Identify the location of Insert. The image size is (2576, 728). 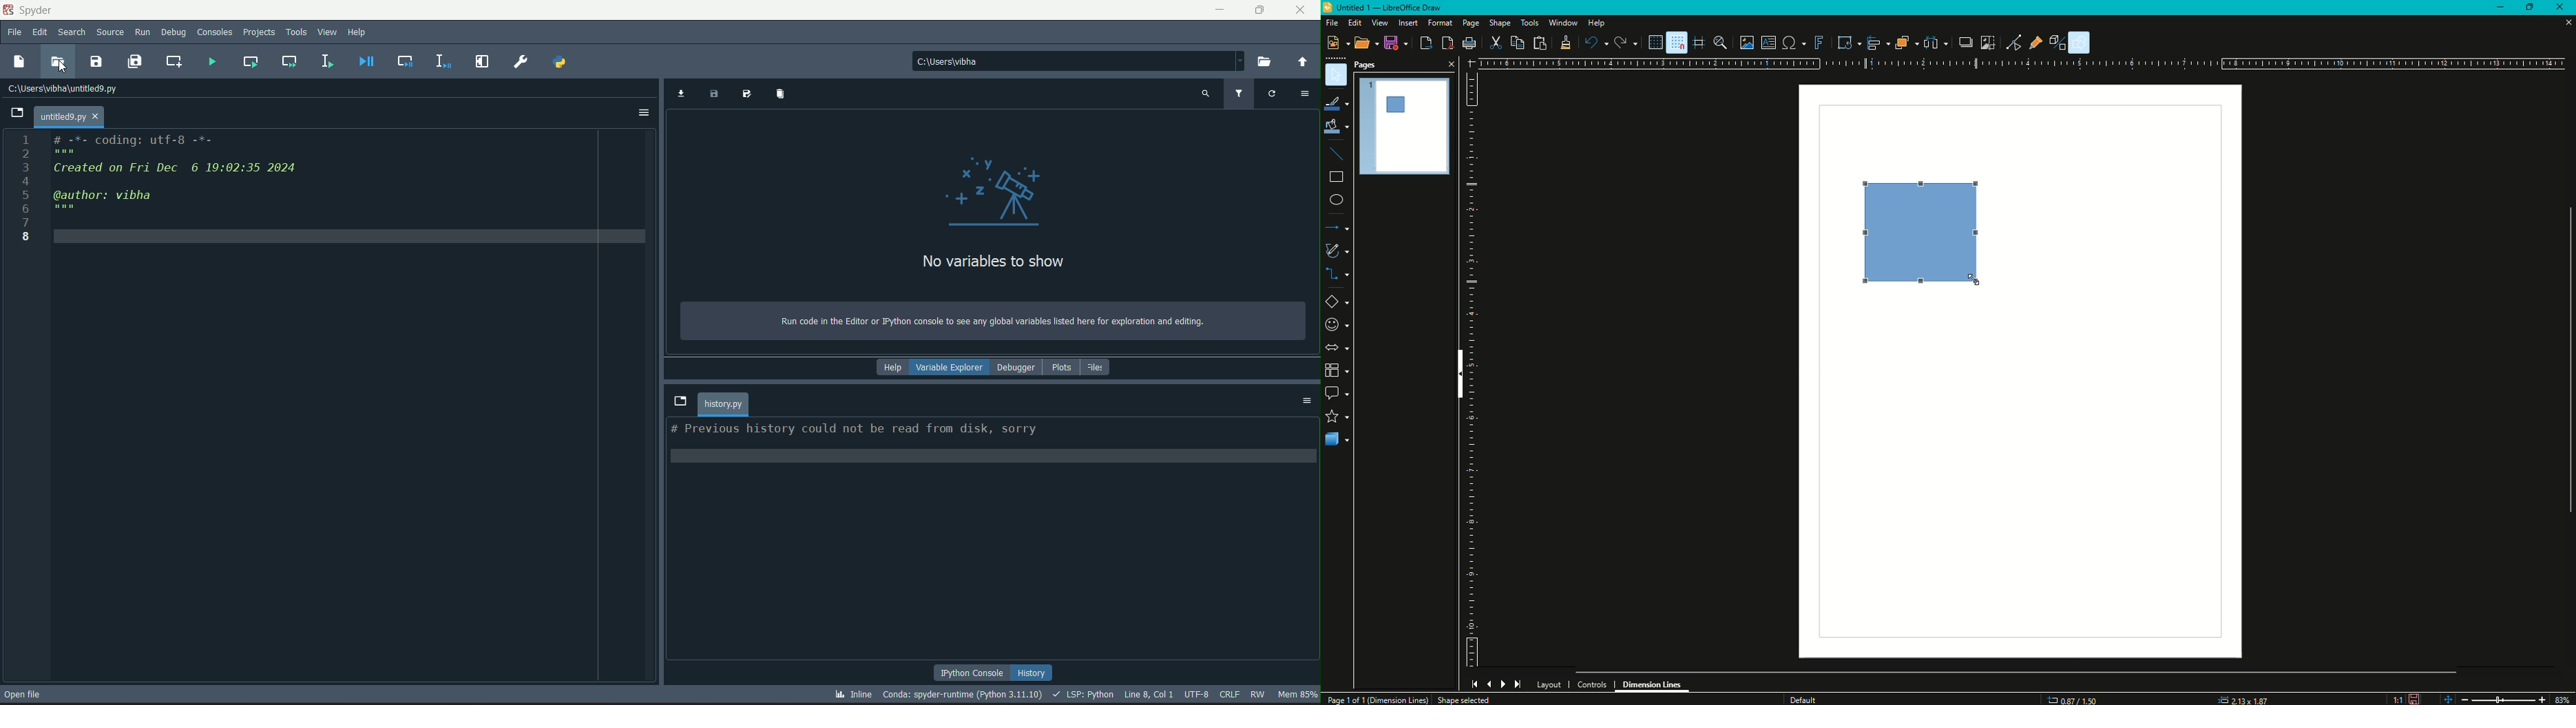
(1407, 23).